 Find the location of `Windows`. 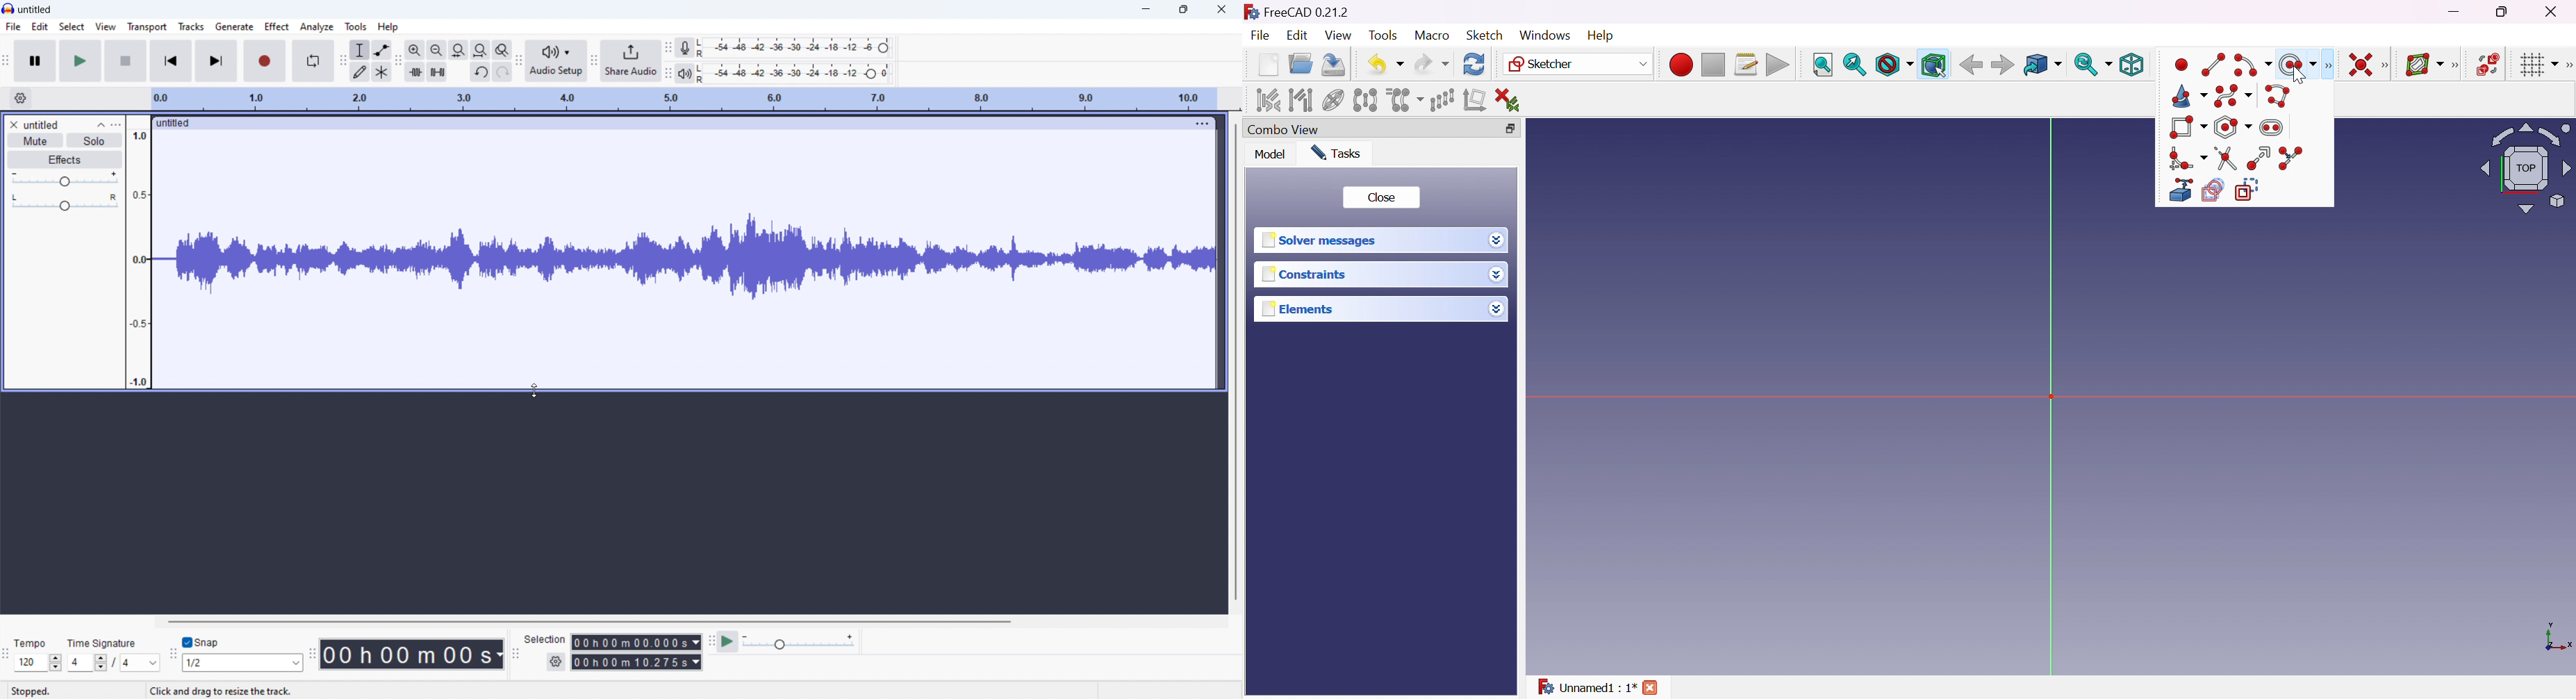

Windows is located at coordinates (1544, 35).